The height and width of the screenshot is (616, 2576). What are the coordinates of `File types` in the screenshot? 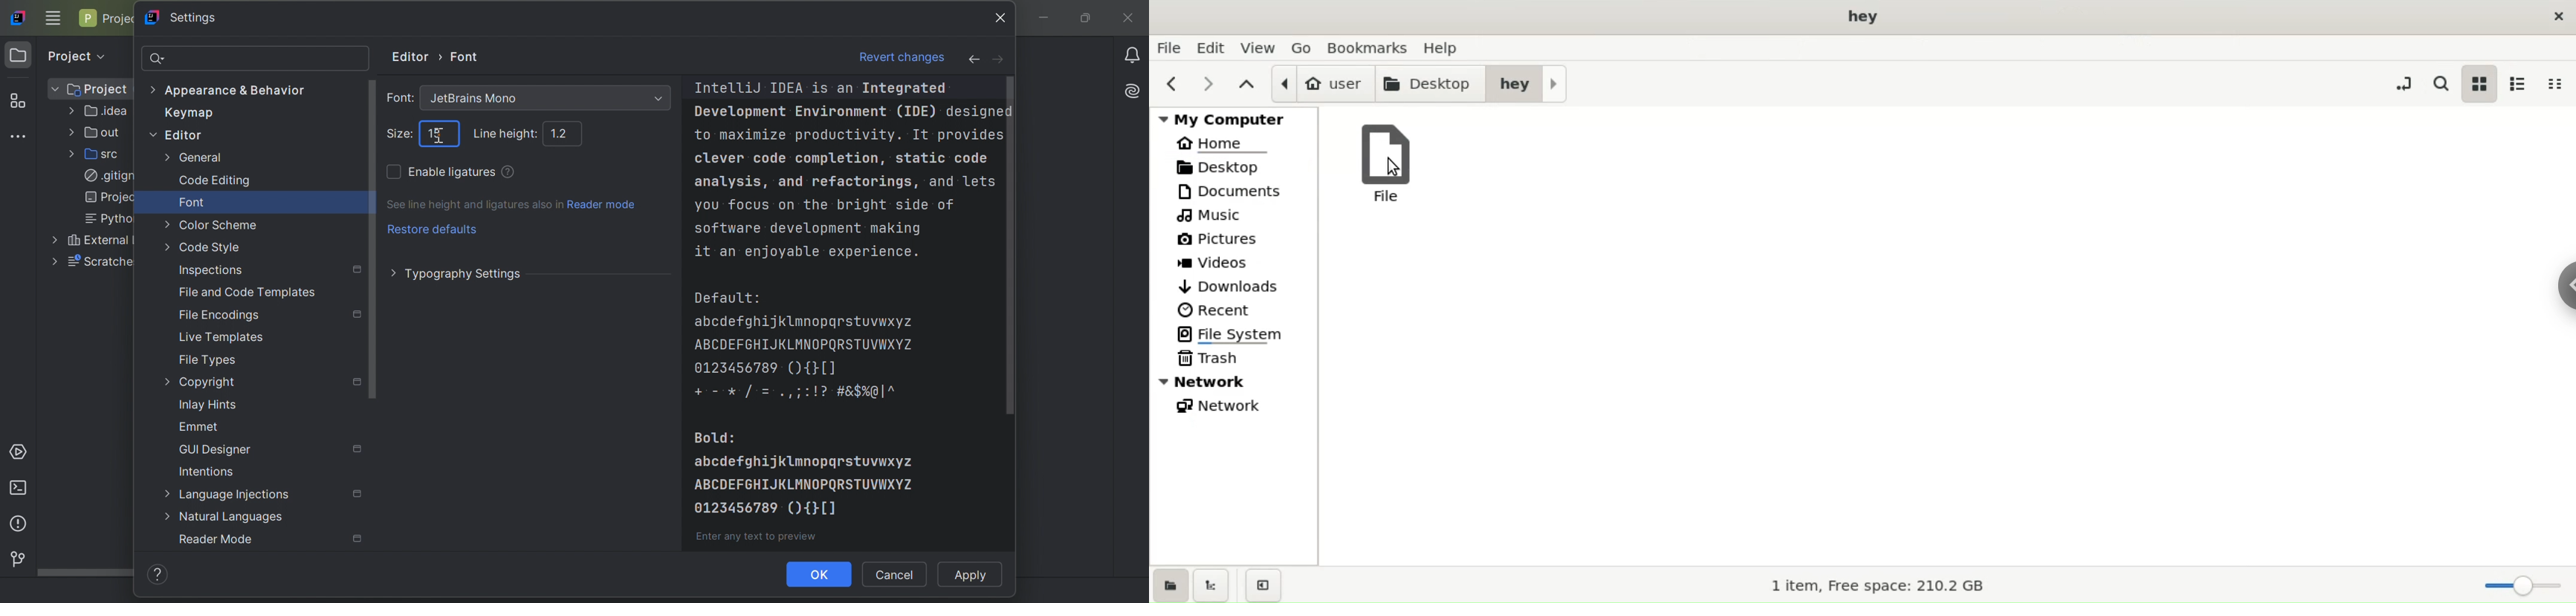 It's located at (209, 360).